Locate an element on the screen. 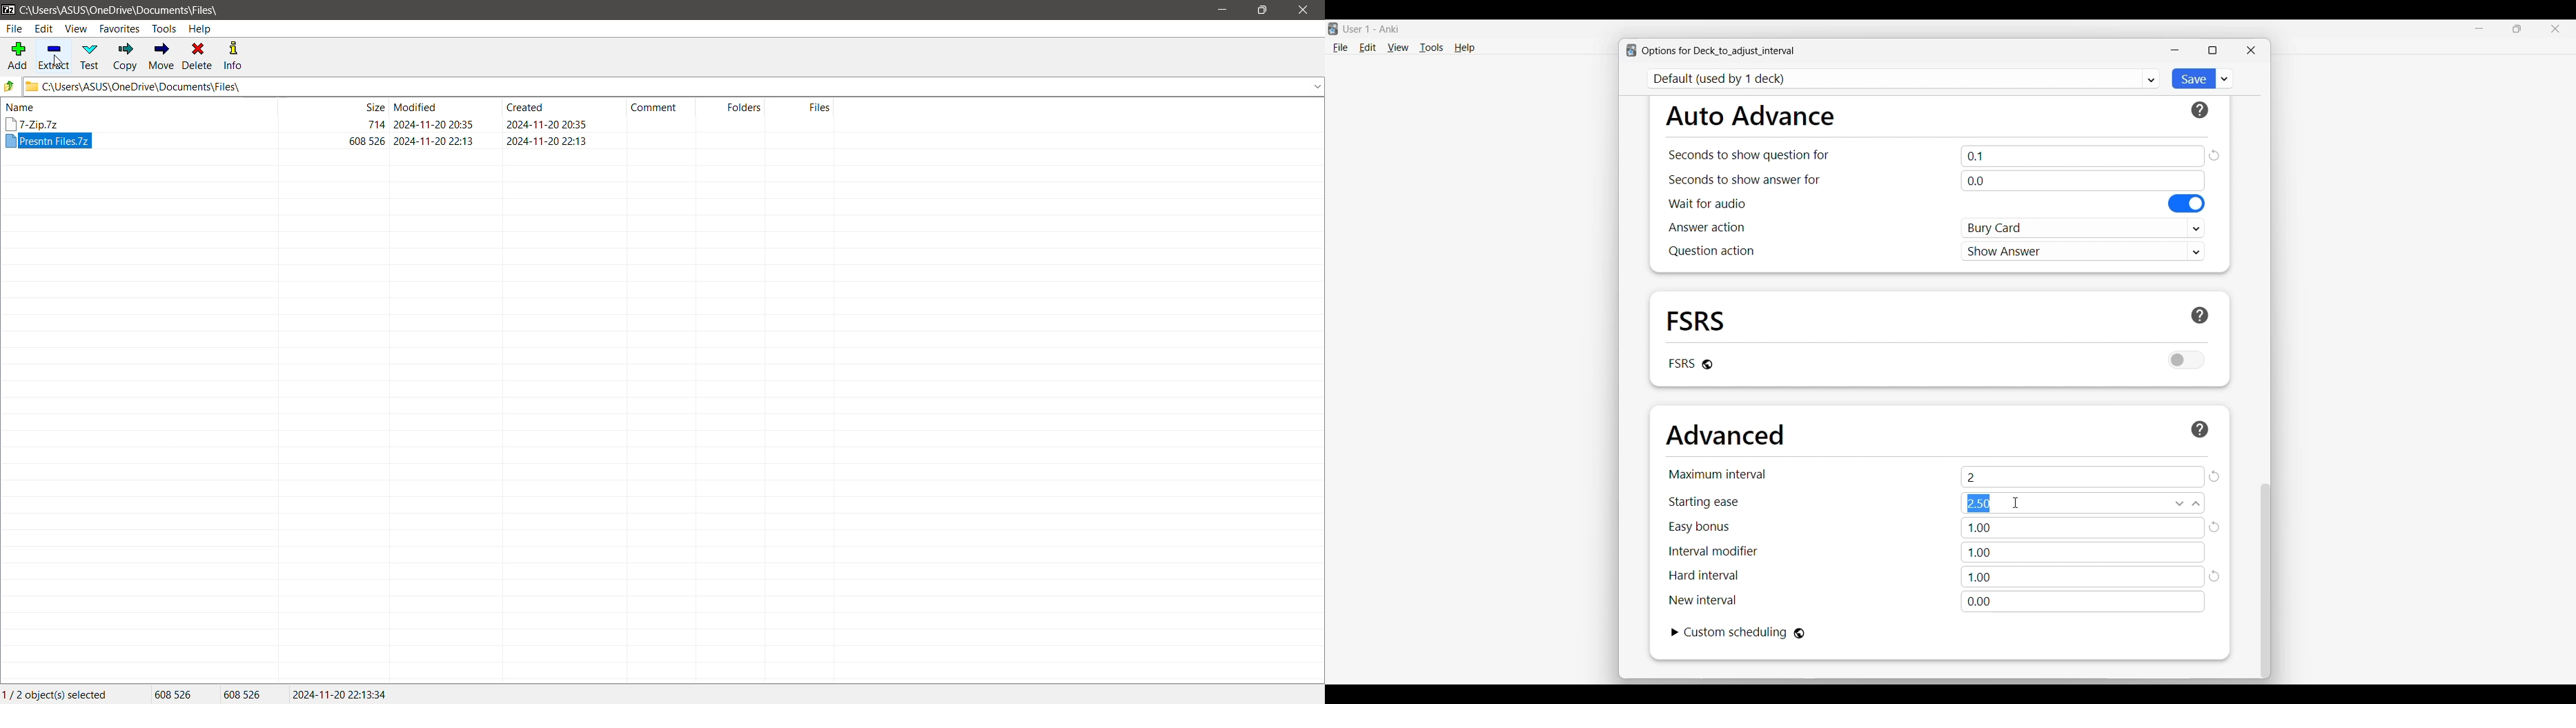  created date & time is located at coordinates (547, 140).